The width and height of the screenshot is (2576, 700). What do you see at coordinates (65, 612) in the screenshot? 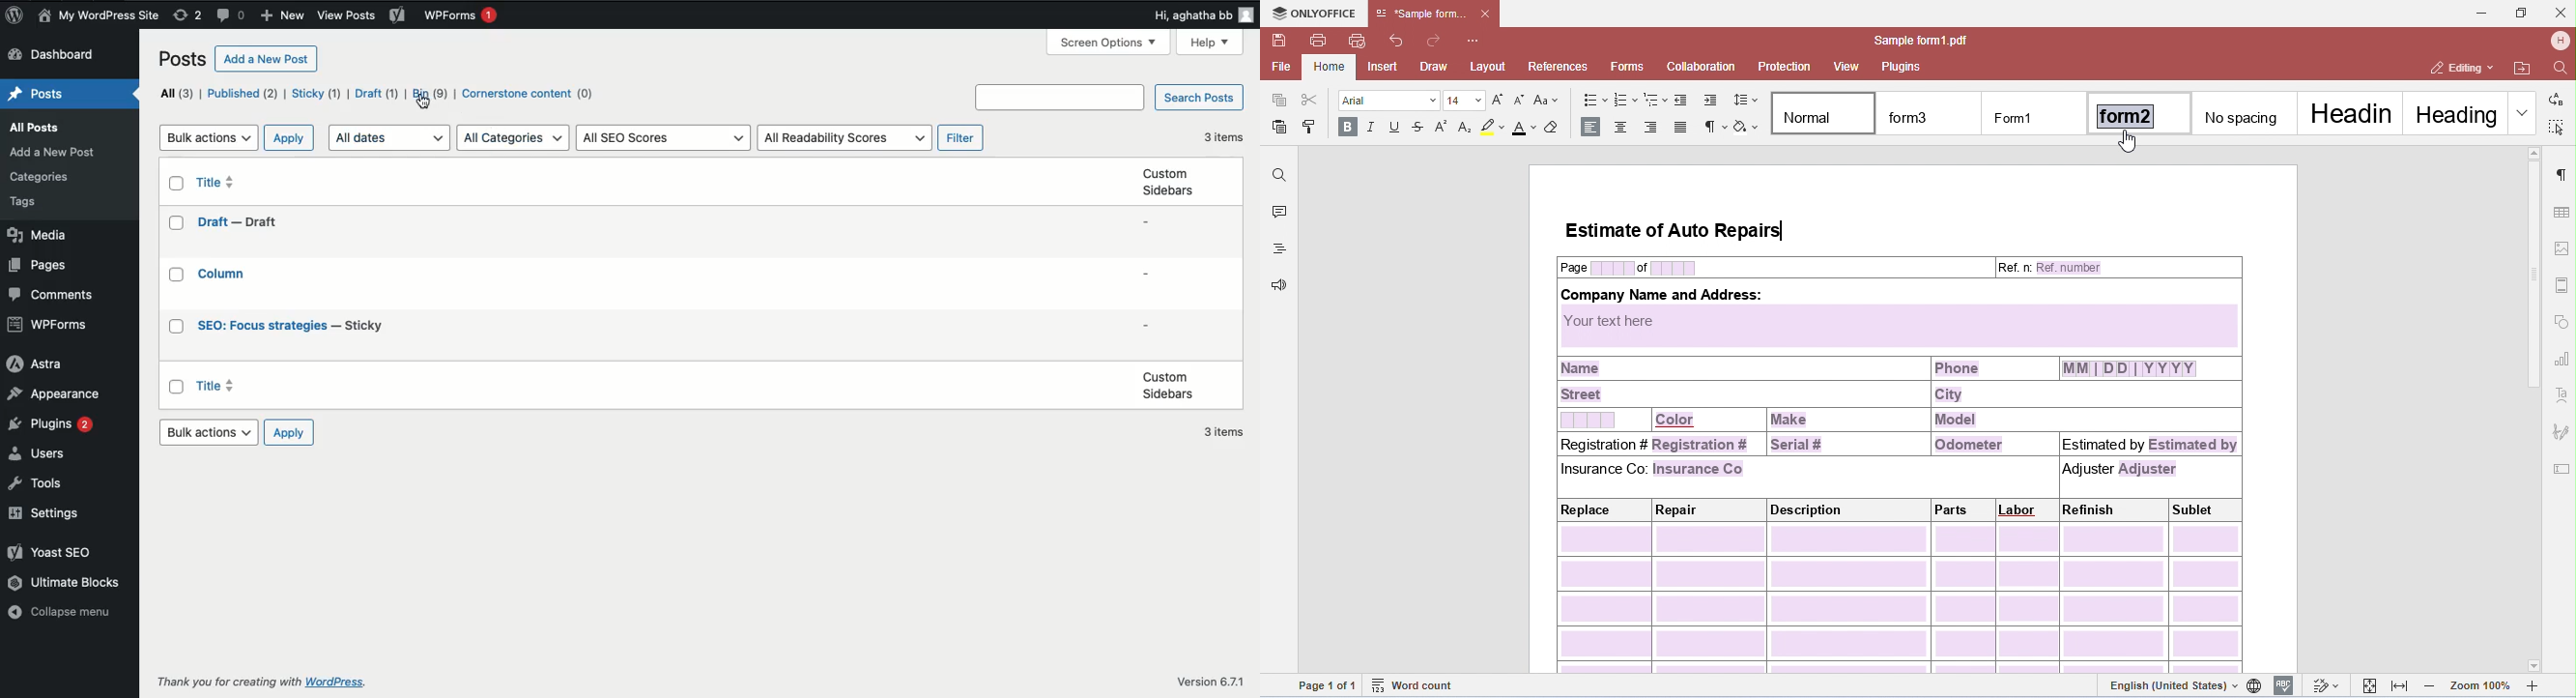
I see `Collapse menu` at bounding box center [65, 612].